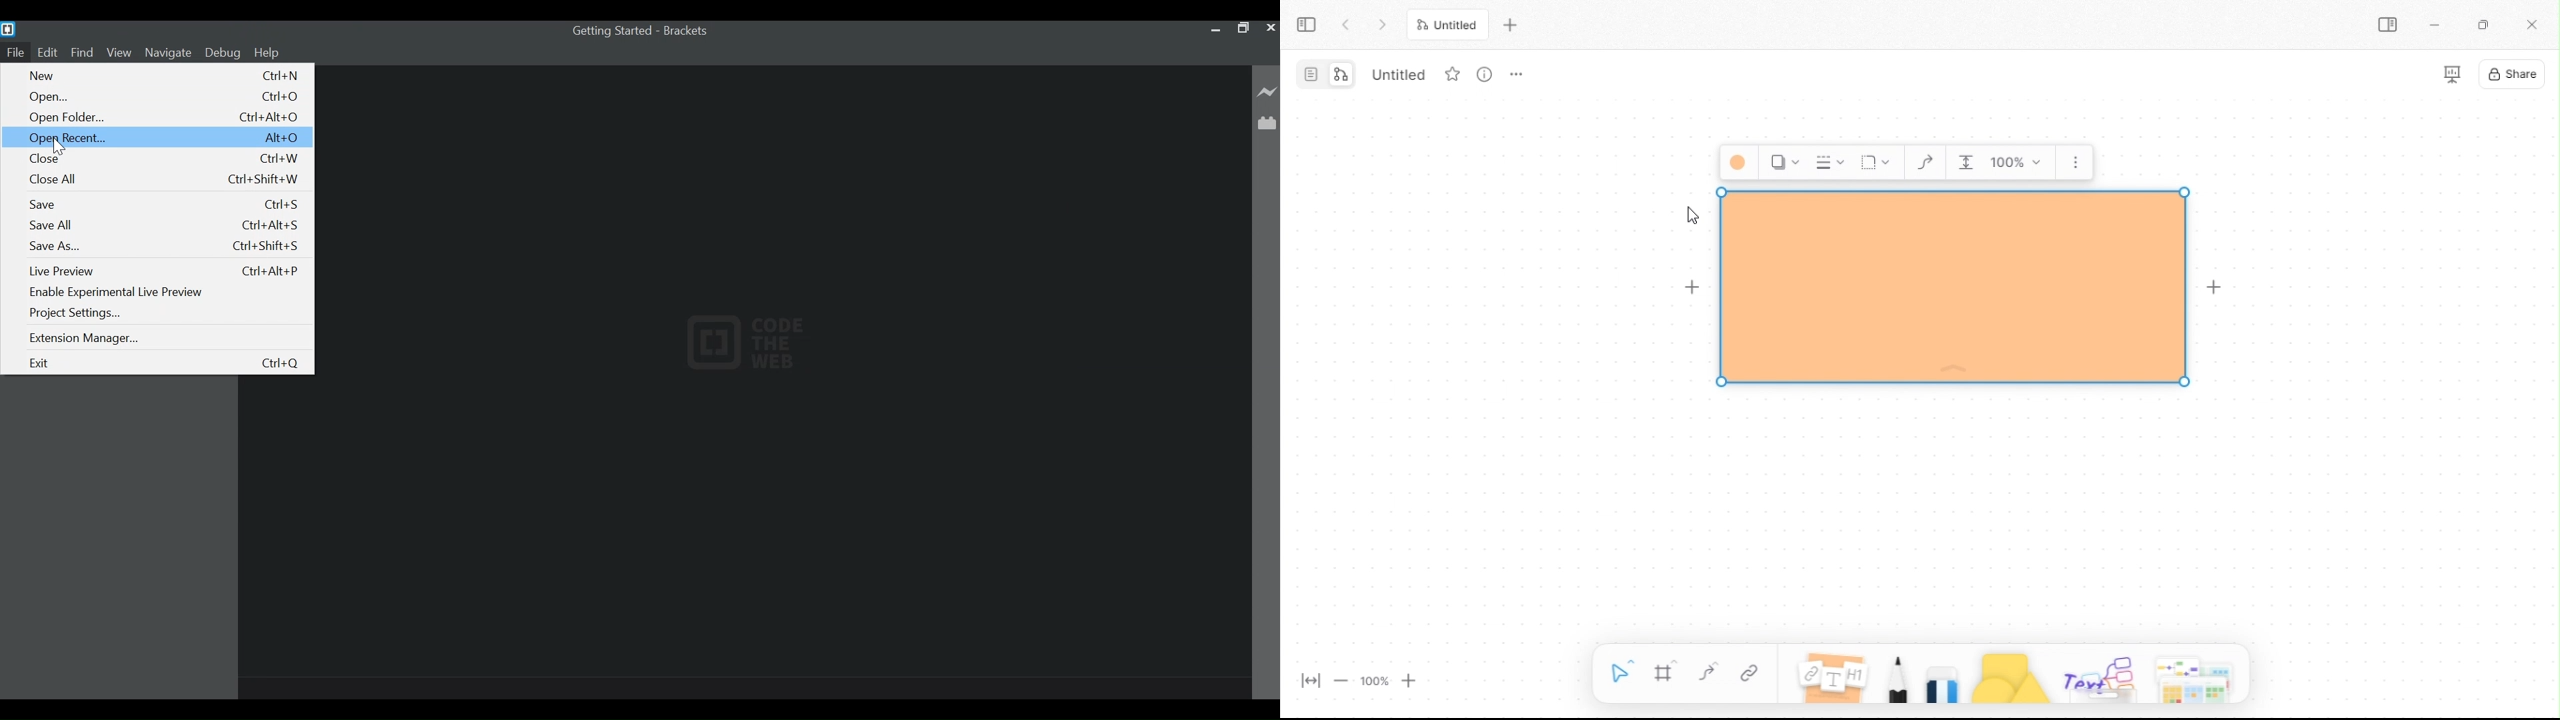 The height and width of the screenshot is (728, 2576). Describe the element at coordinates (119, 53) in the screenshot. I see `View` at that location.